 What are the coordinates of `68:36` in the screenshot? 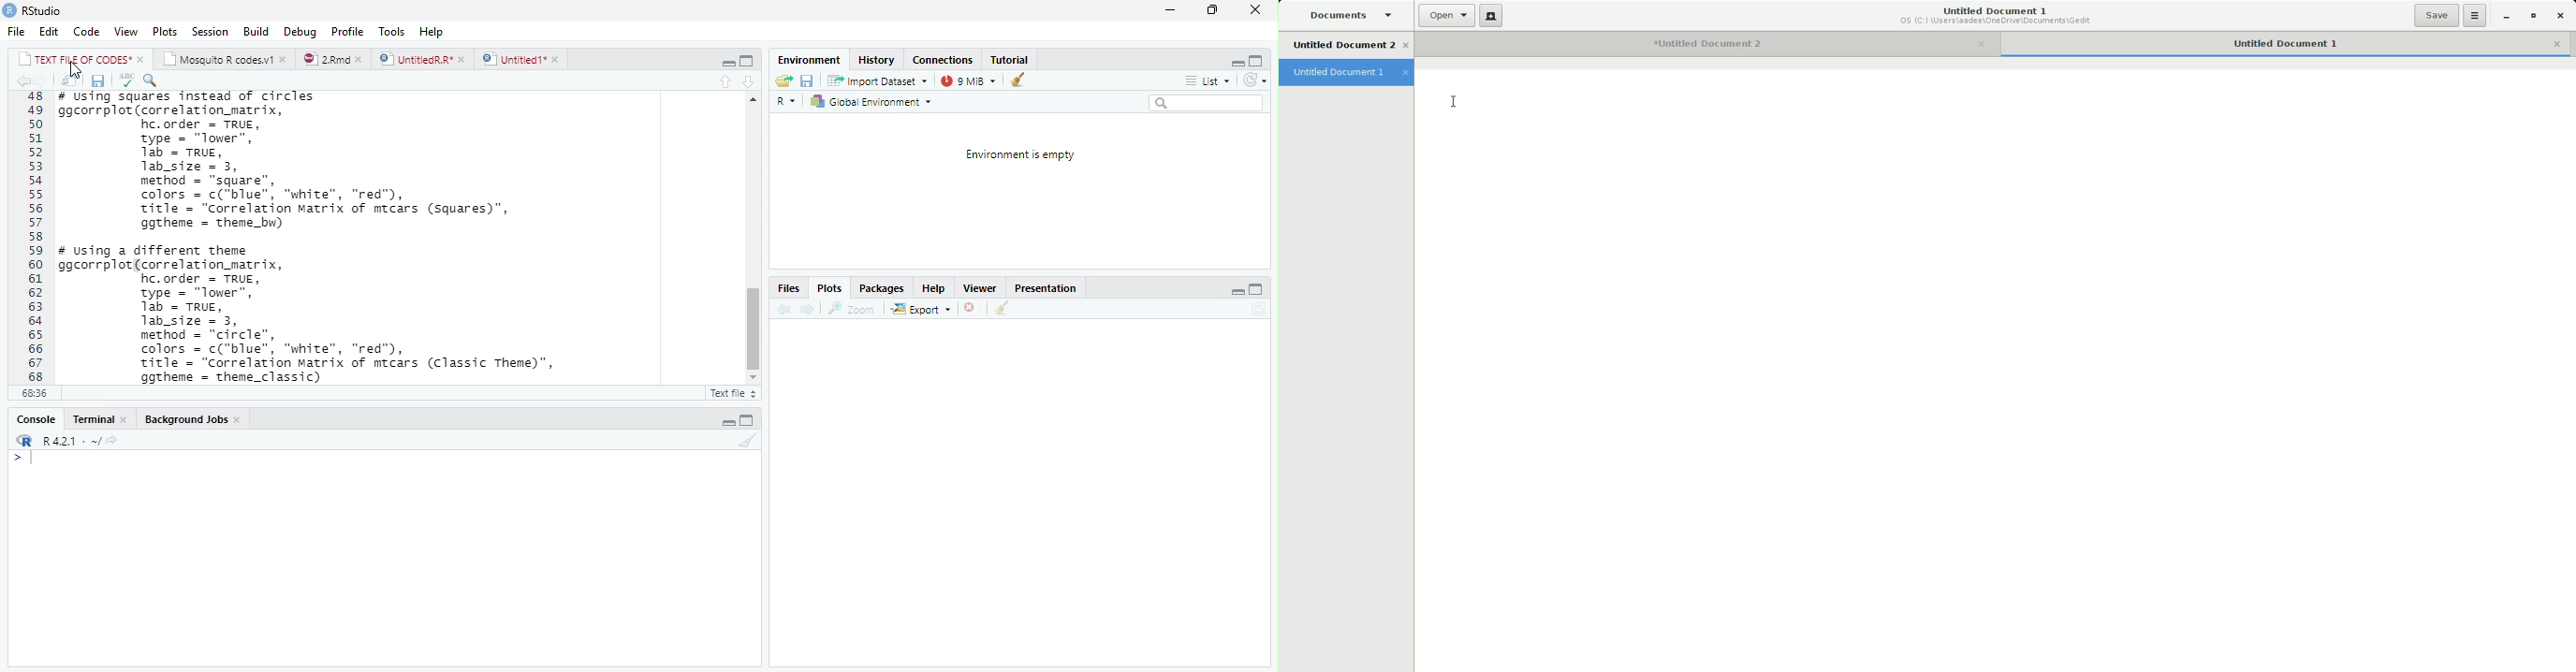 It's located at (33, 395).